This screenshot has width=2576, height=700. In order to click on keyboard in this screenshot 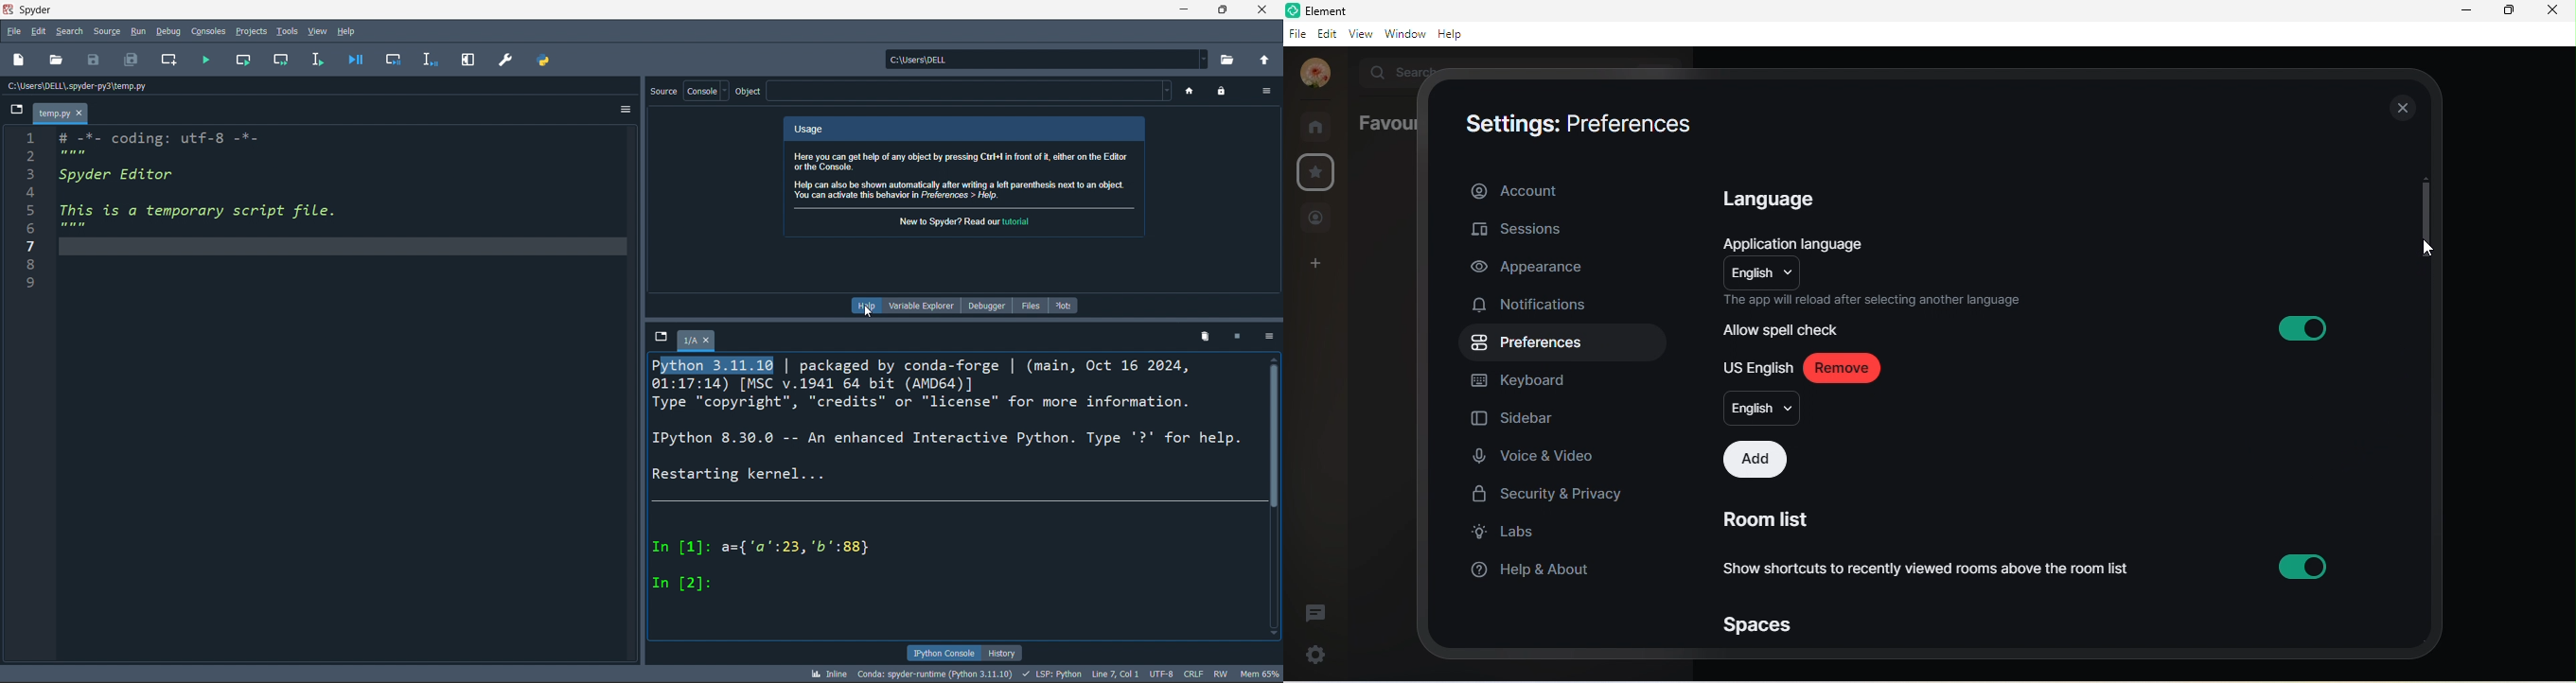, I will do `click(1533, 380)`.